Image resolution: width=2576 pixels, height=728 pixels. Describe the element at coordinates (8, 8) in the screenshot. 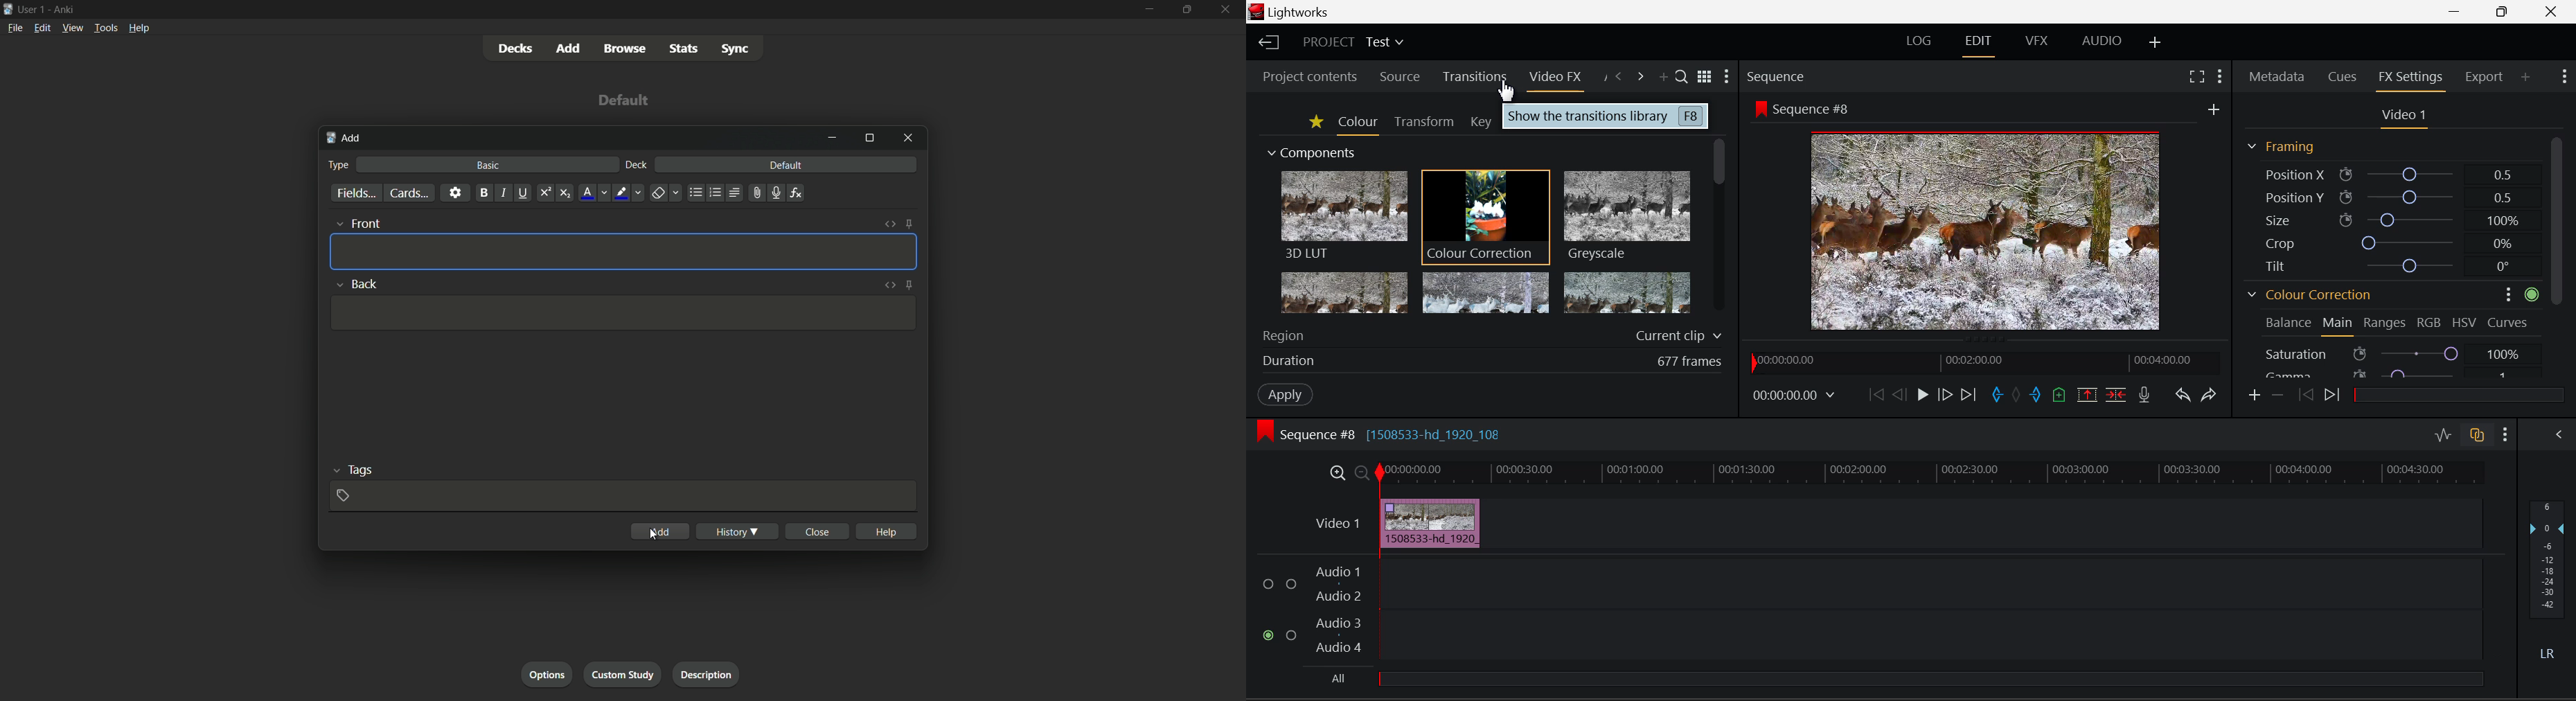

I see `icon` at that location.